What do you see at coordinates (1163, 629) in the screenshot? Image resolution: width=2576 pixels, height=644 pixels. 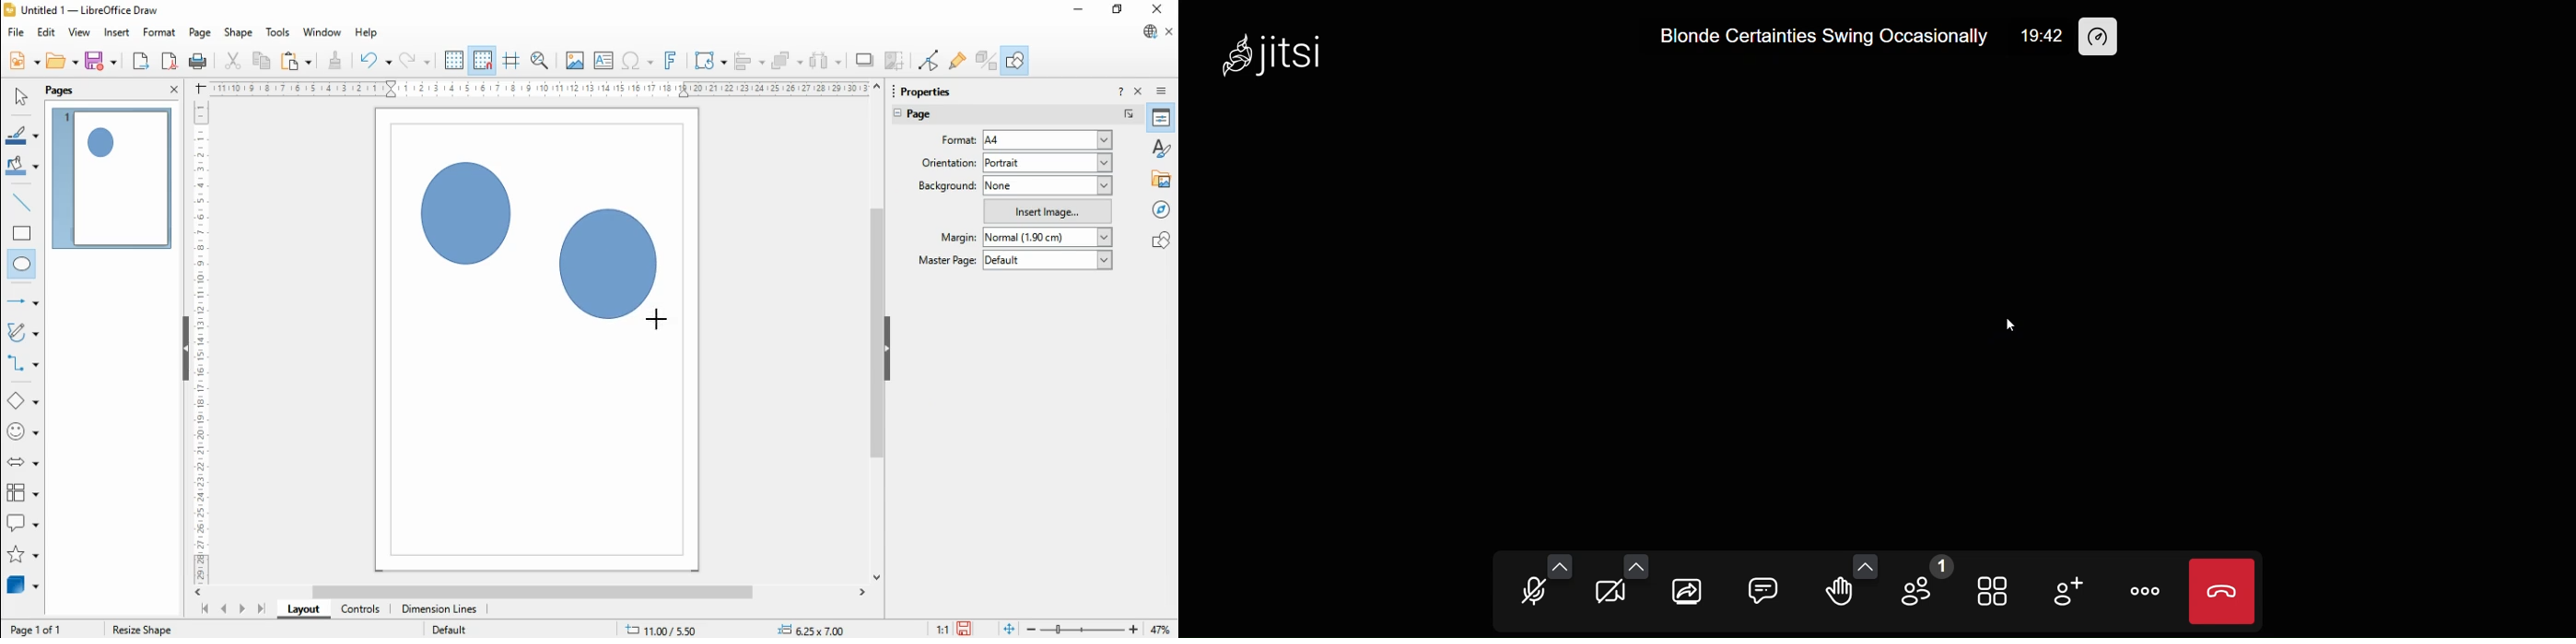 I see `47%` at bounding box center [1163, 629].